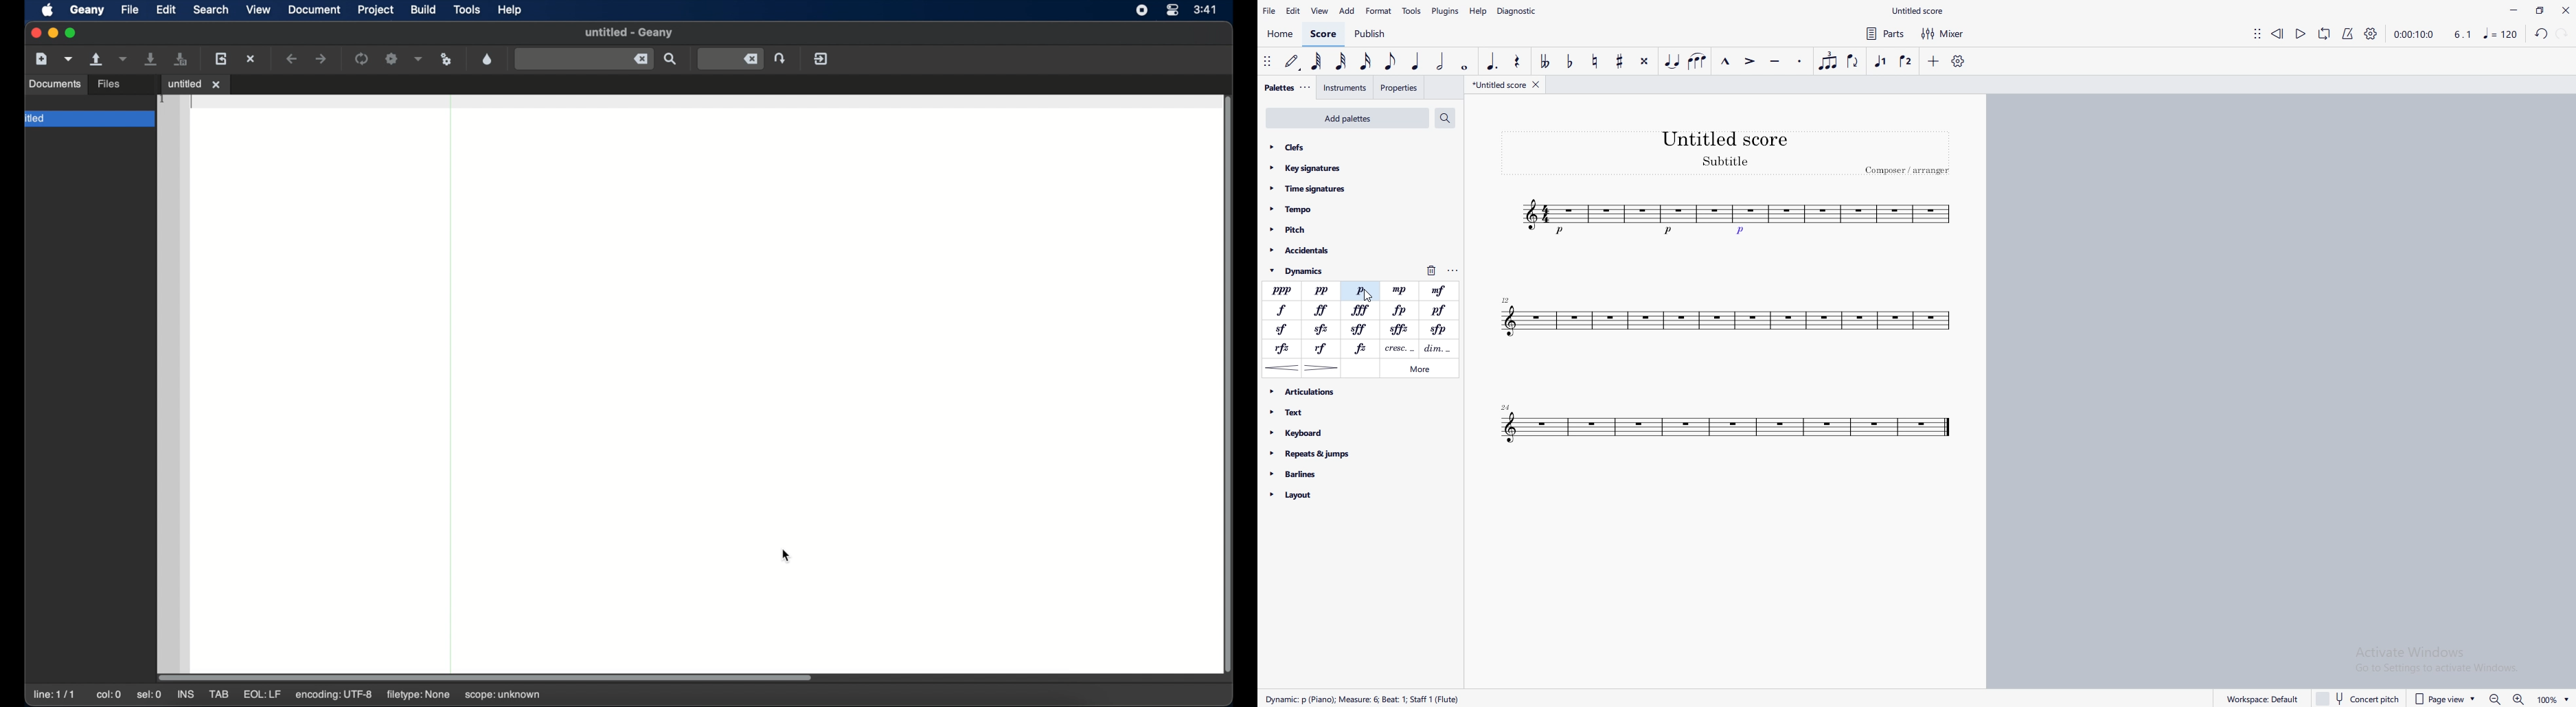  I want to click on fortessimo, so click(1322, 310).